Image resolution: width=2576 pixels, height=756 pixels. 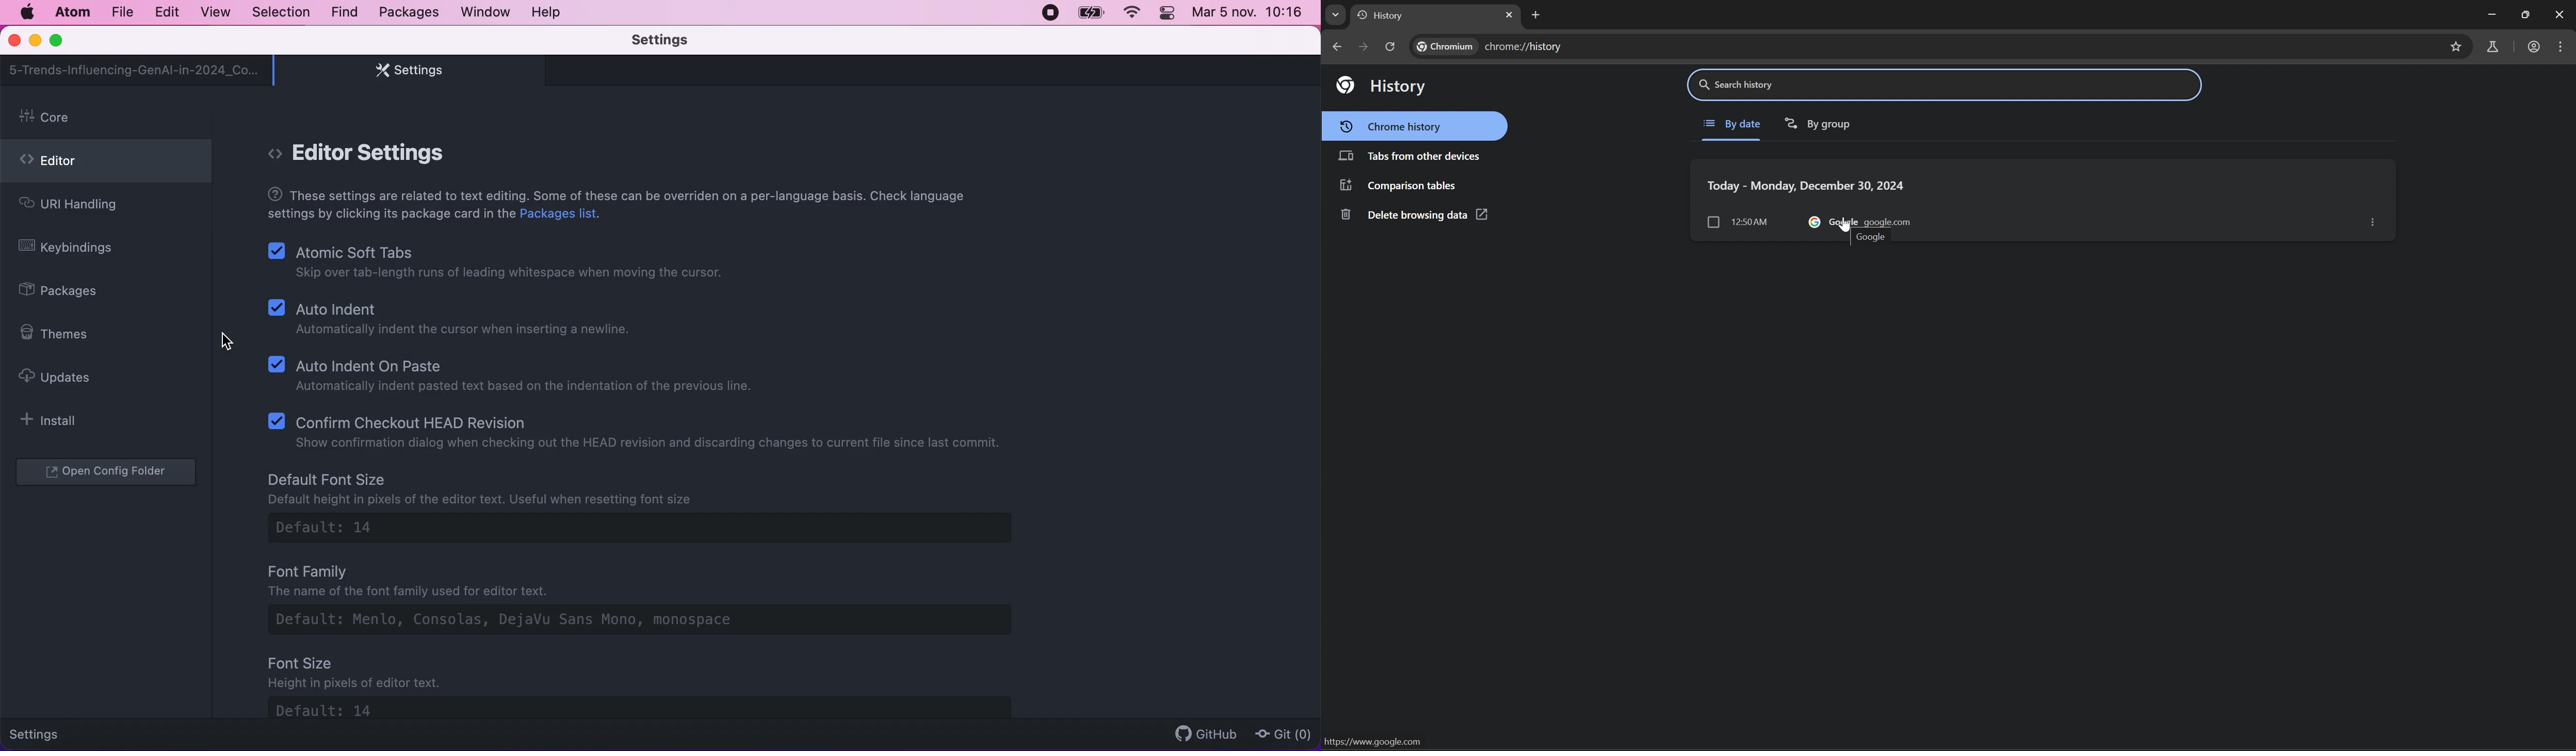 What do you see at coordinates (55, 420) in the screenshot?
I see `install` at bounding box center [55, 420].